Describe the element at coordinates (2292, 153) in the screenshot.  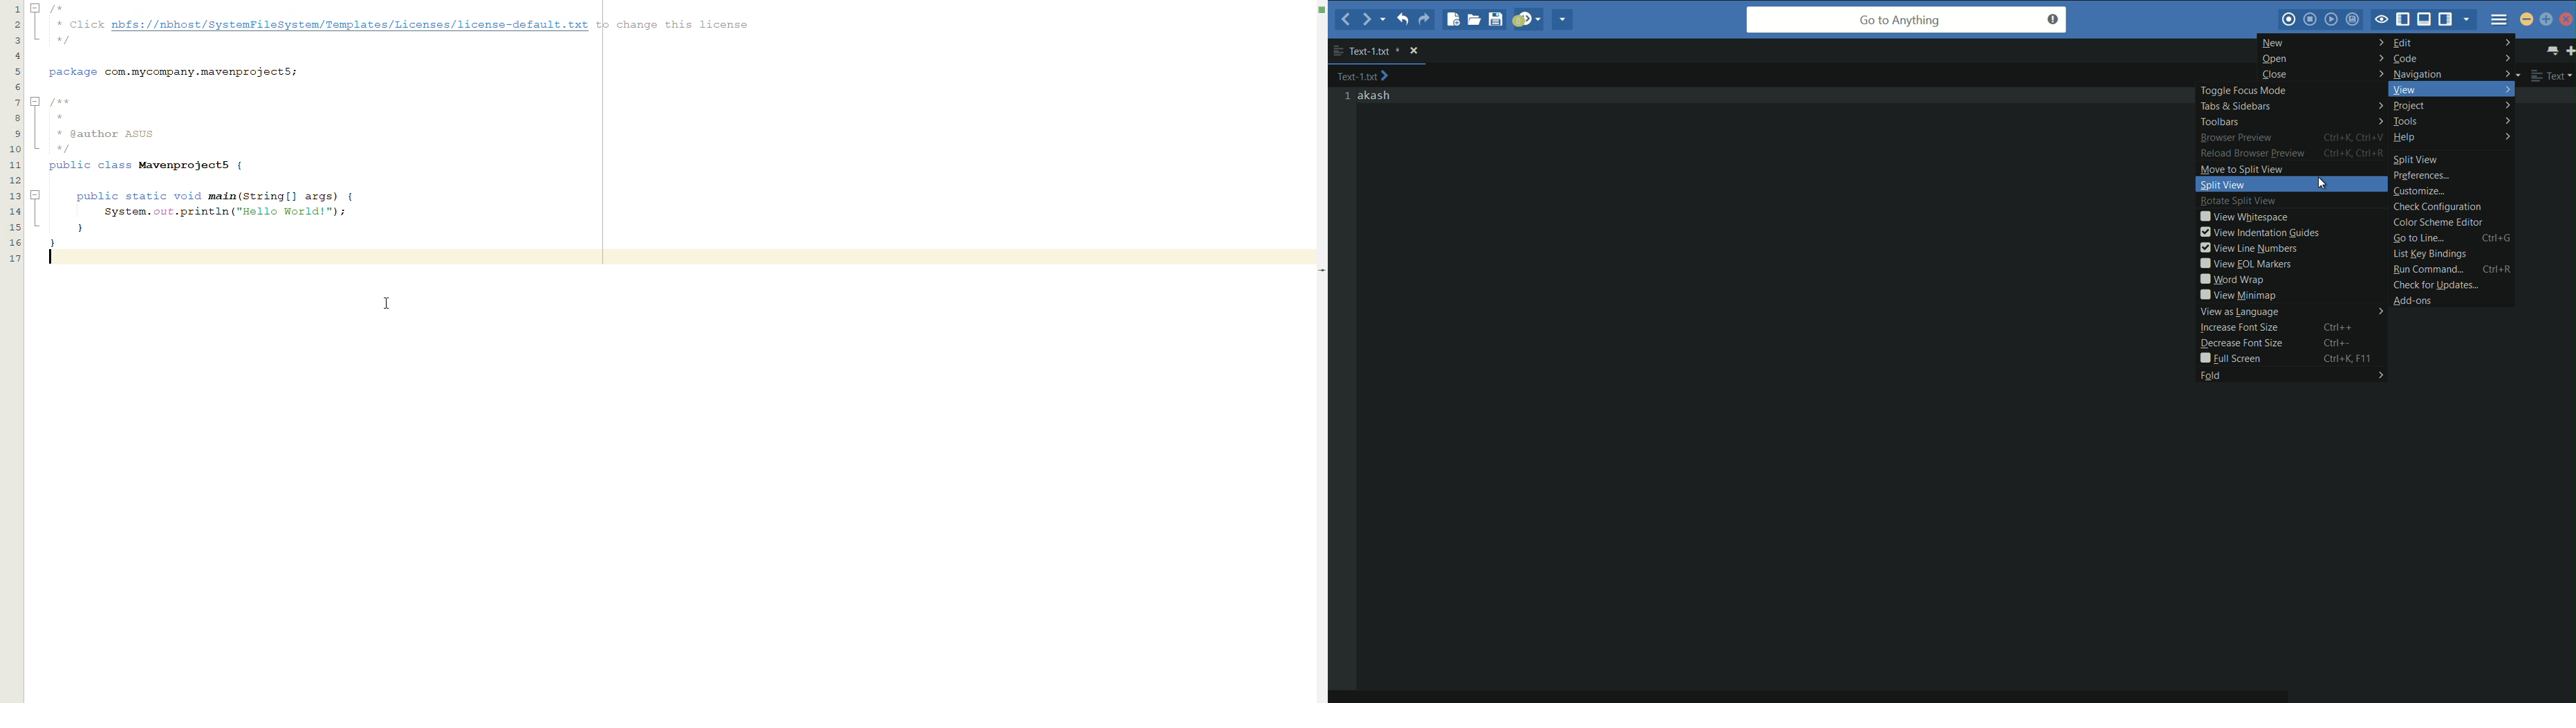
I see `reload browser preview` at that location.